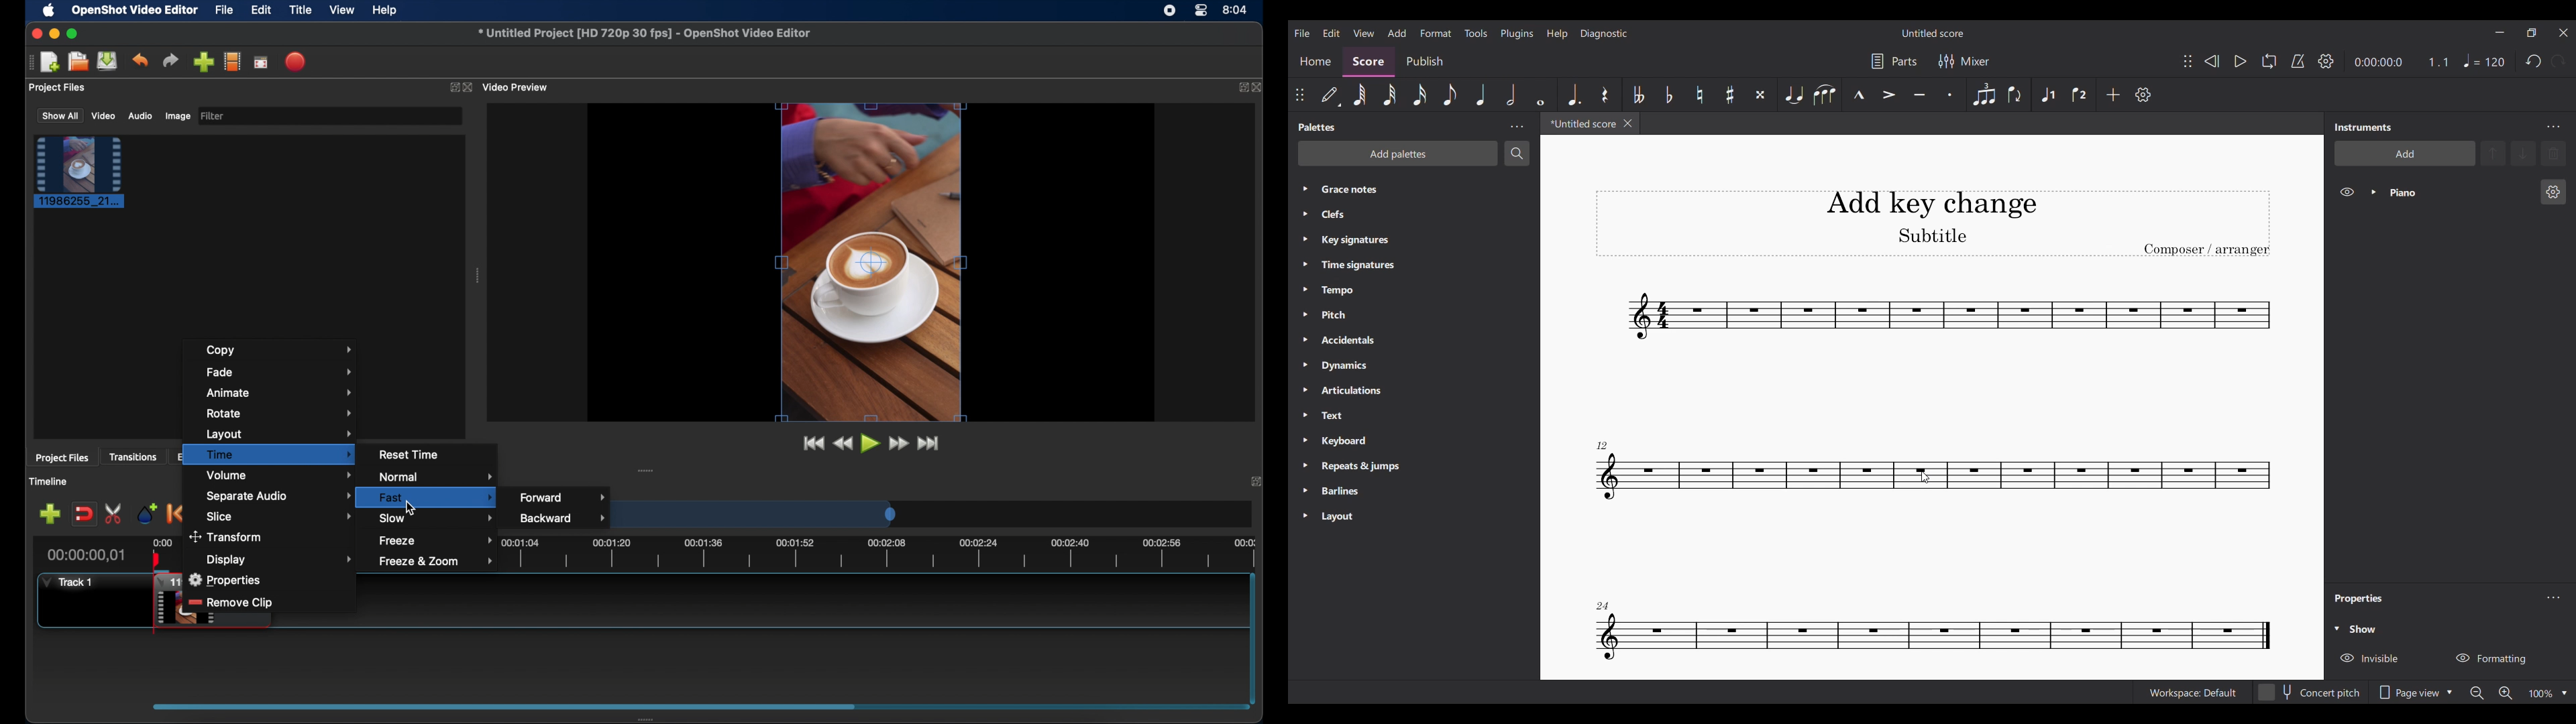 This screenshot has height=728, width=2576. I want to click on cursor, so click(413, 509).